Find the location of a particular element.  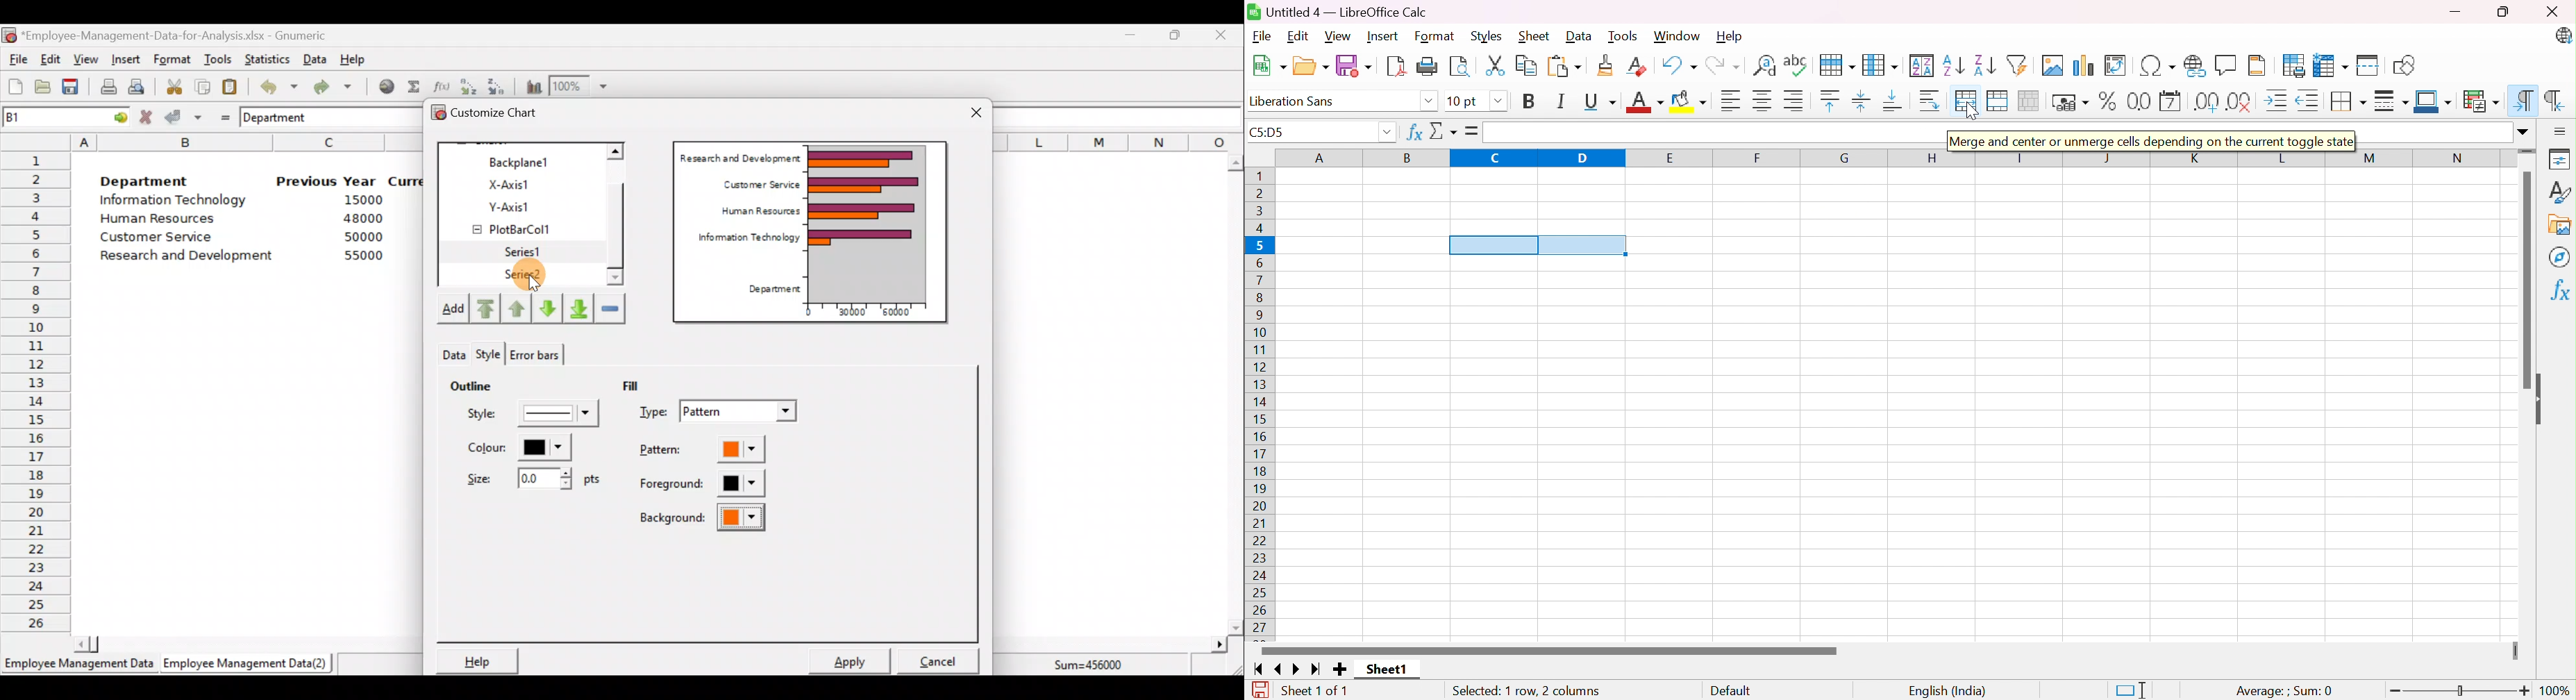

Styles is located at coordinates (2559, 190).